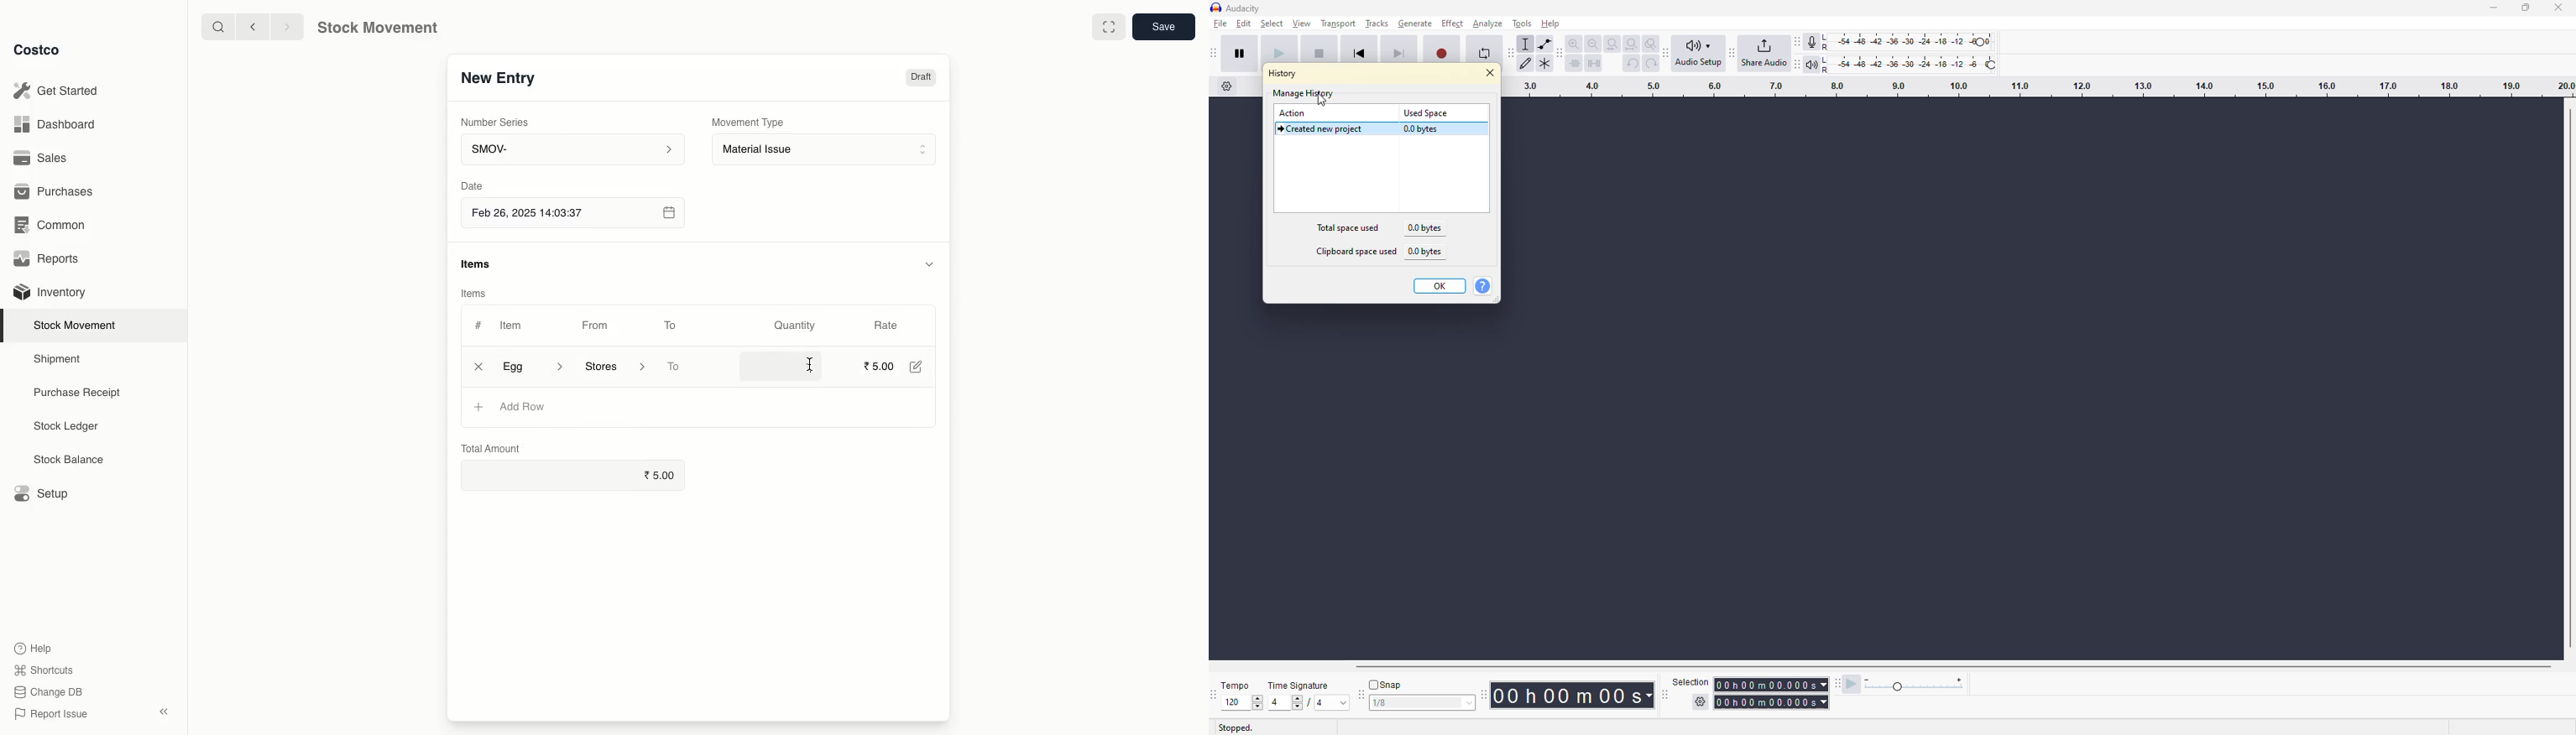 The width and height of the screenshot is (2576, 756). I want to click on Quantity, so click(797, 326).